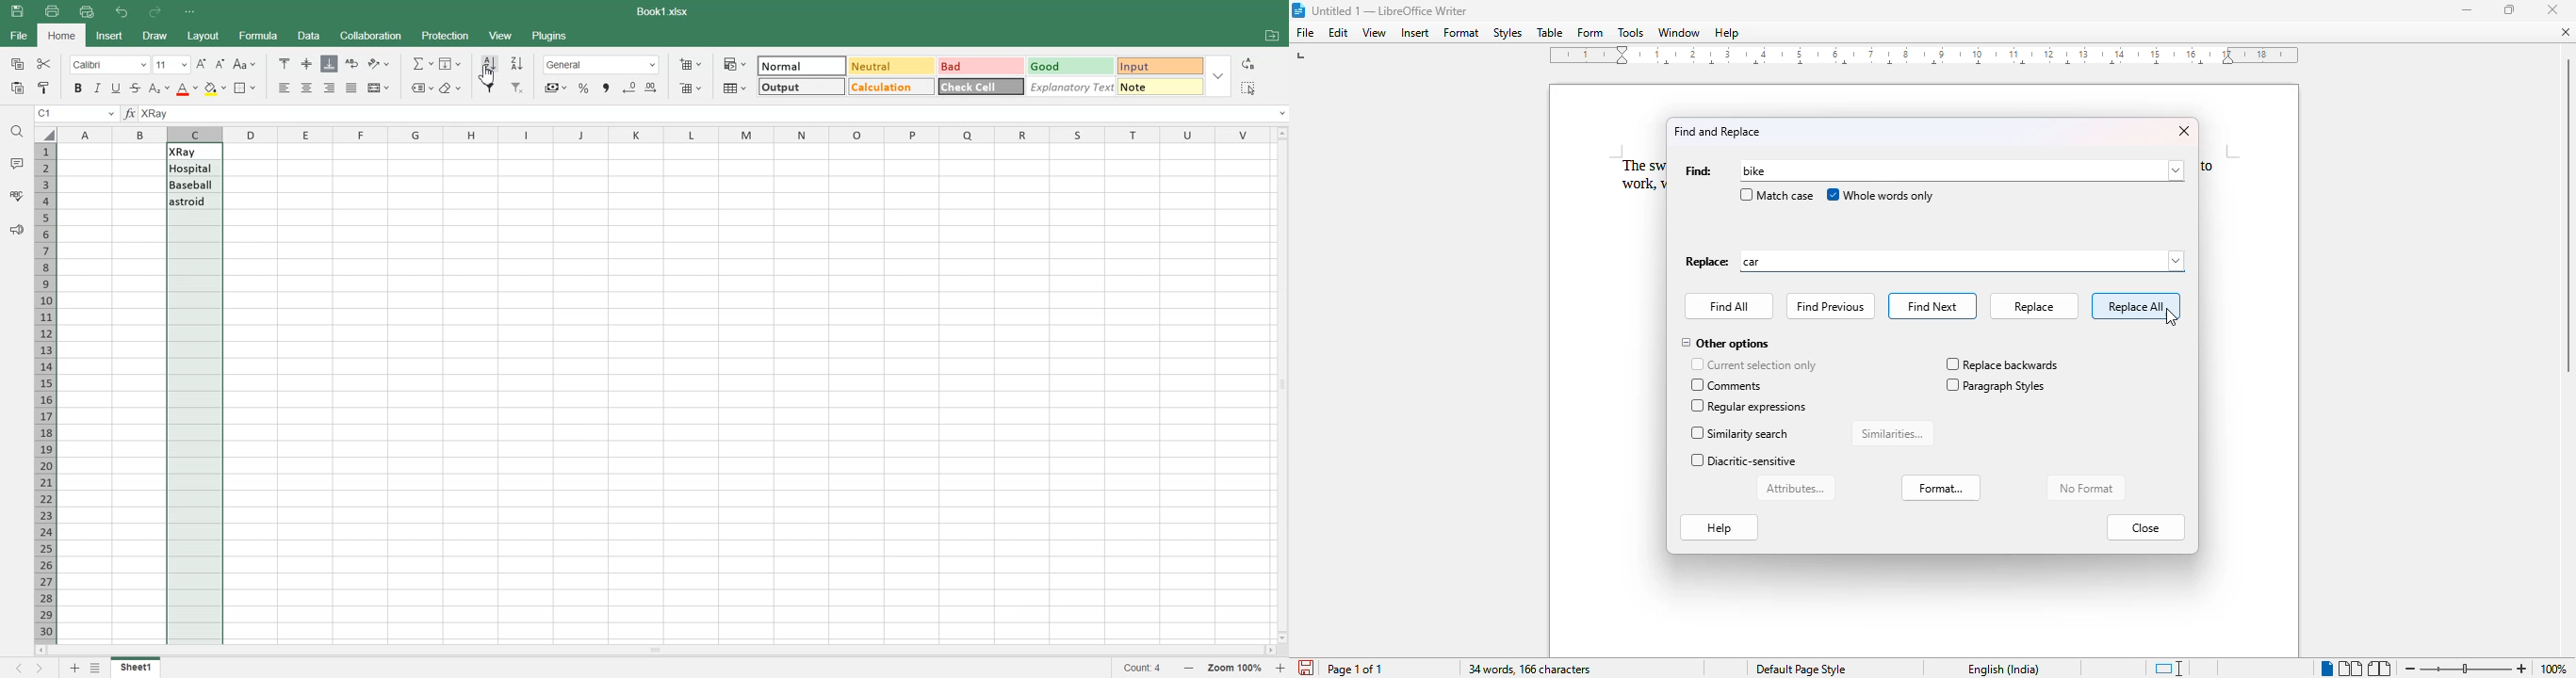 This screenshot has height=700, width=2576. I want to click on Orientation, so click(378, 63).